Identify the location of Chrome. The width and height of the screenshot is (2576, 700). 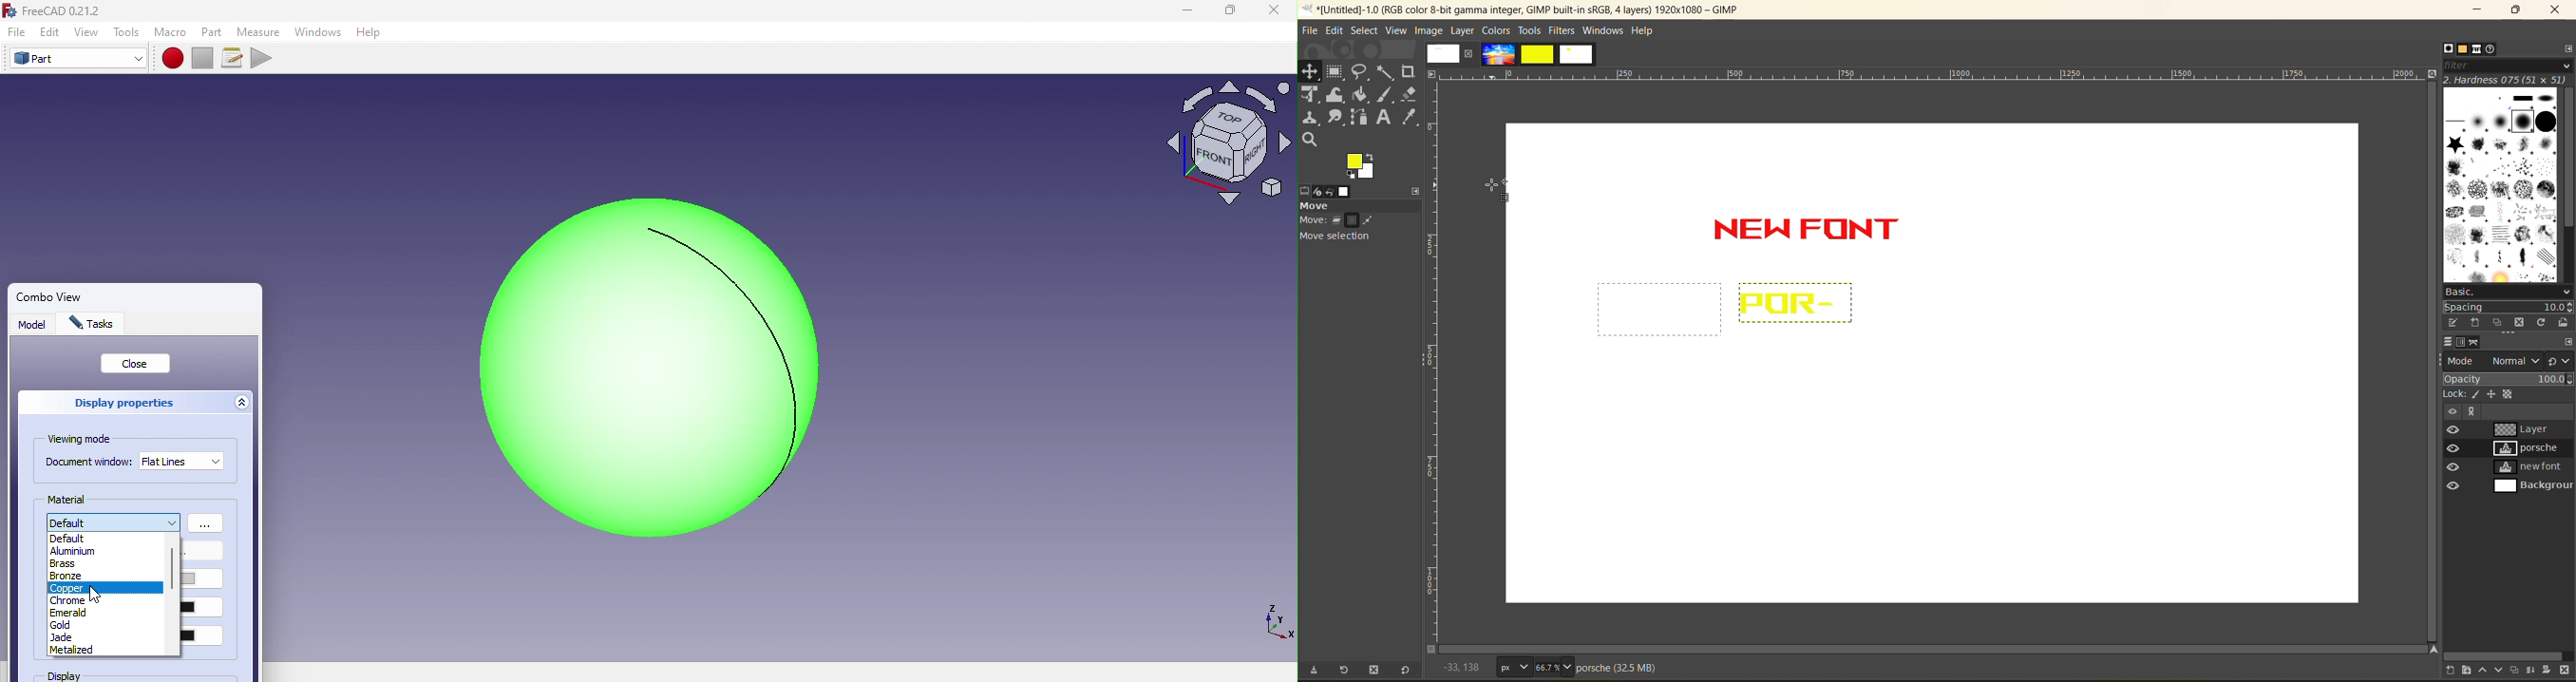
(70, 600).